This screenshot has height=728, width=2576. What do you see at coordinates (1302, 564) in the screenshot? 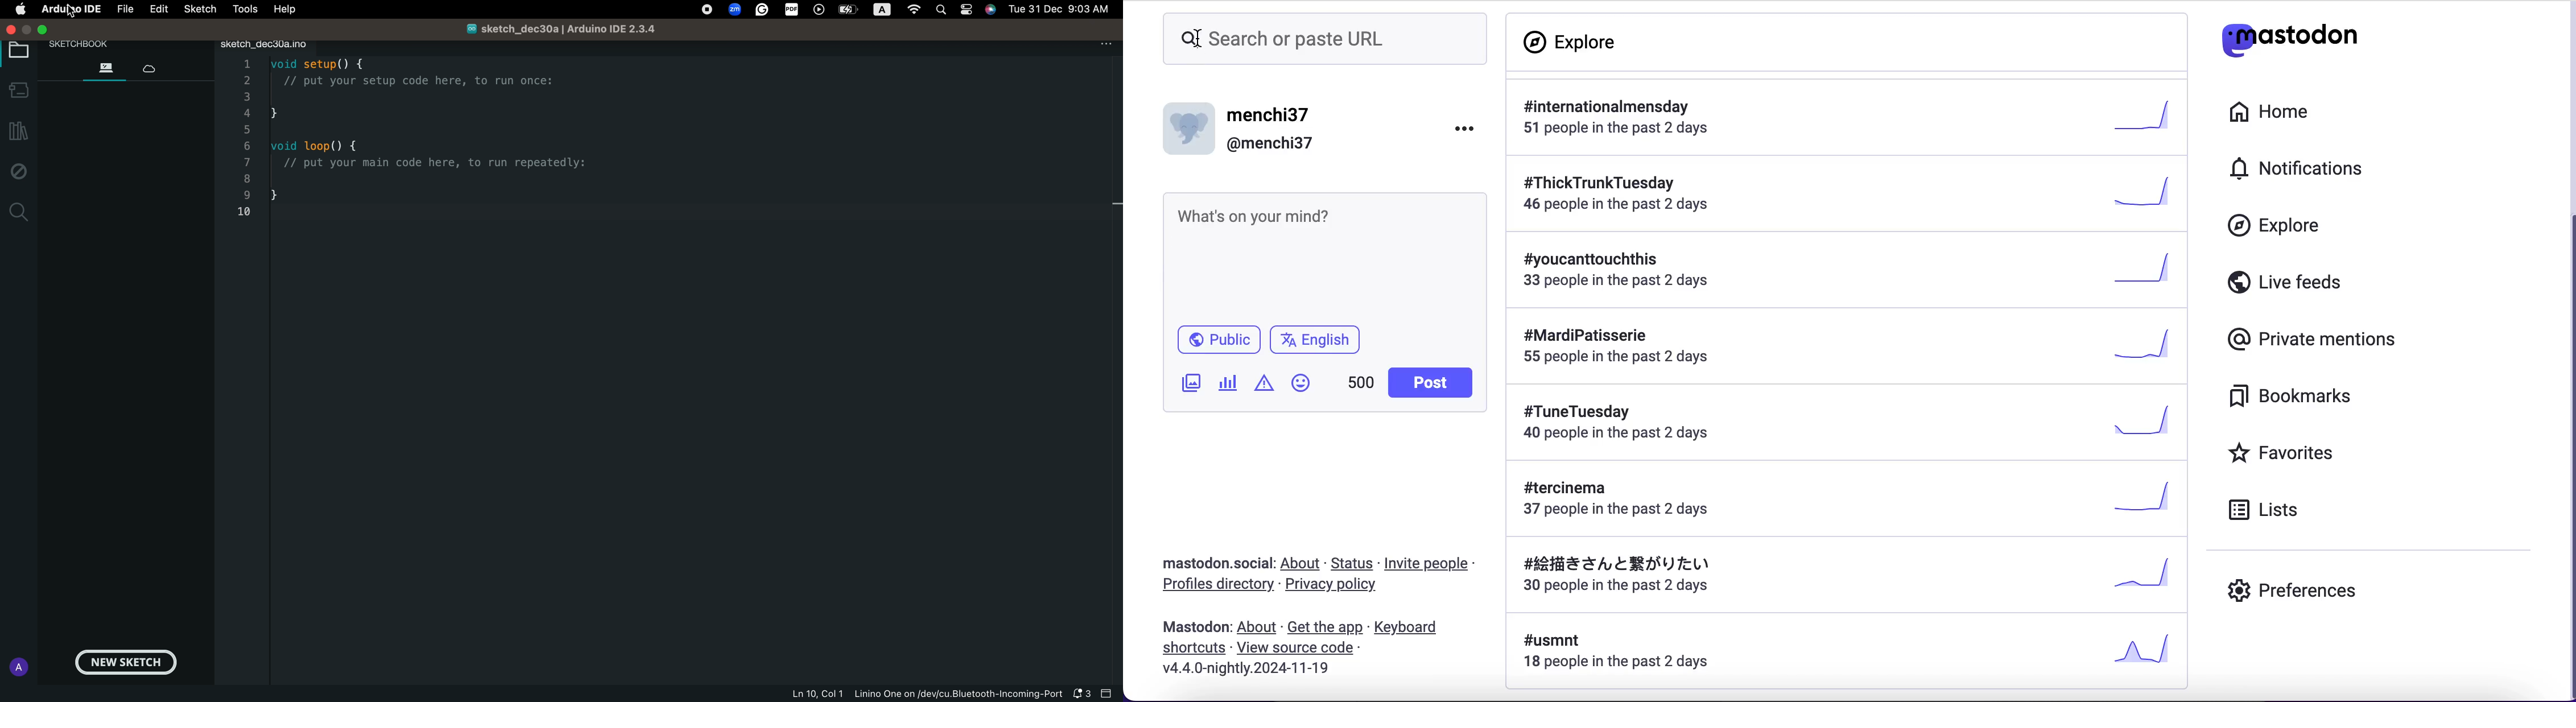
I see `about` at bounding box center [1302, 564].